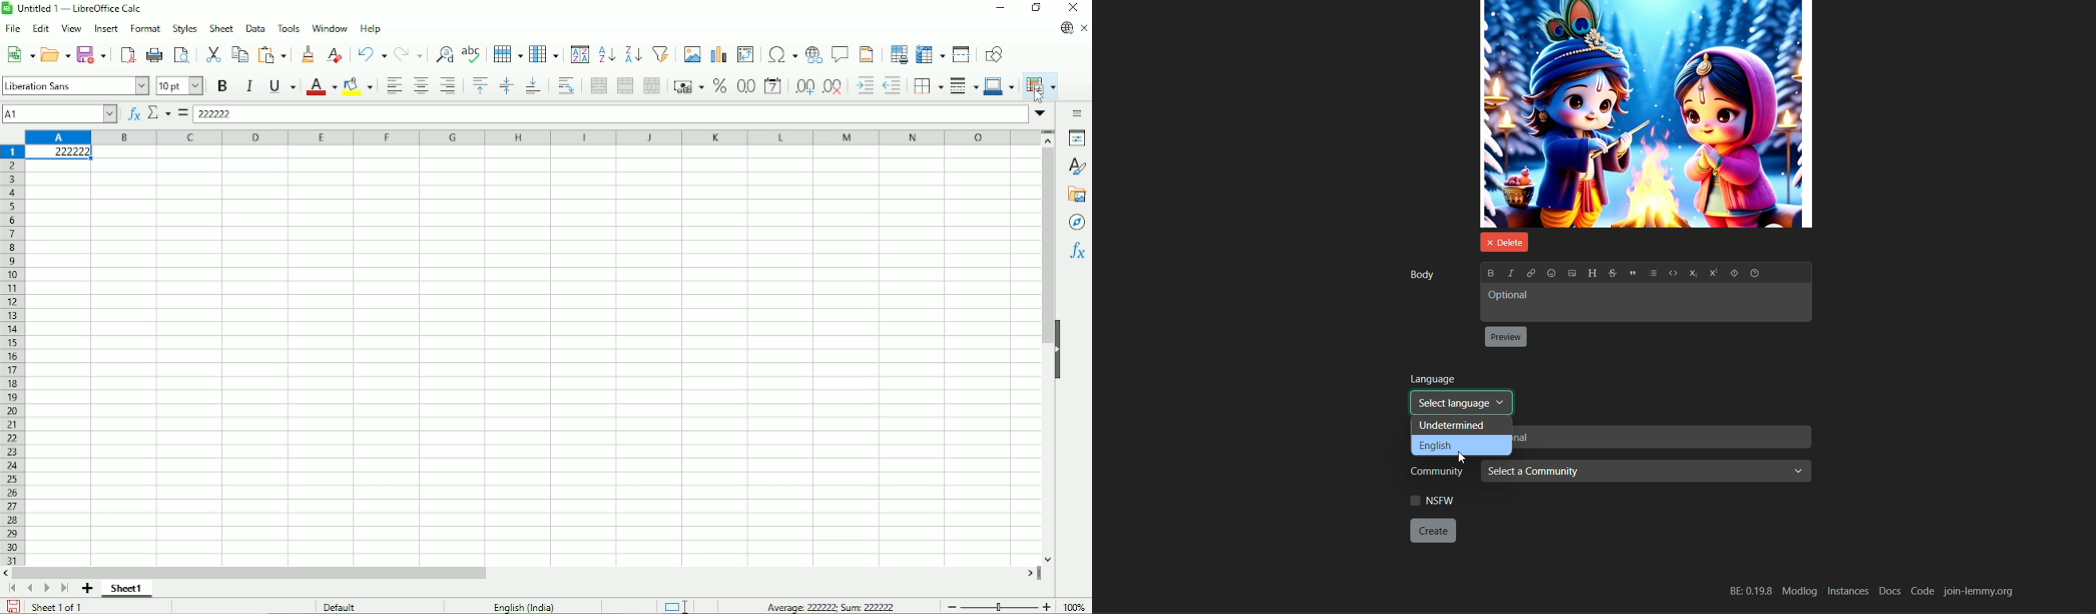 This screenshot has width=2100, height=616. What do you see at coordinates (674, 605) in the screenshot?
I see `Standard selection` at bounding box center [674, 605].